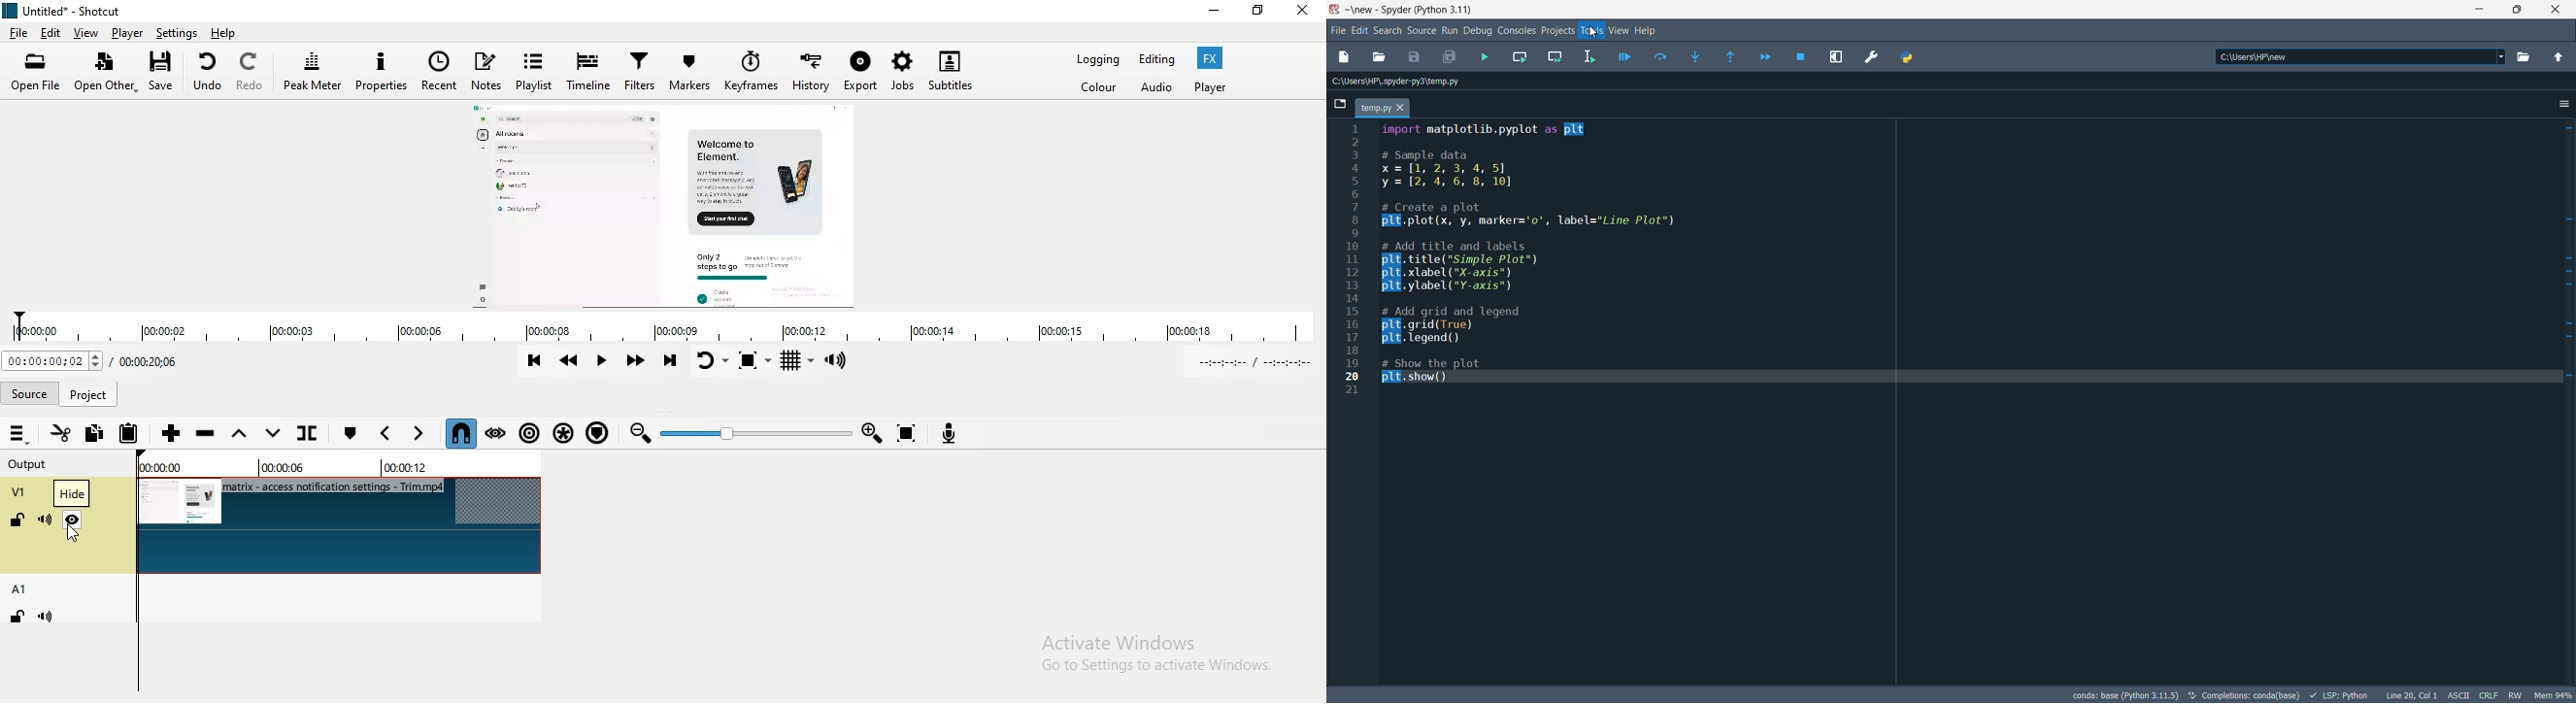  I want to click on In point, so click(1257, 363).